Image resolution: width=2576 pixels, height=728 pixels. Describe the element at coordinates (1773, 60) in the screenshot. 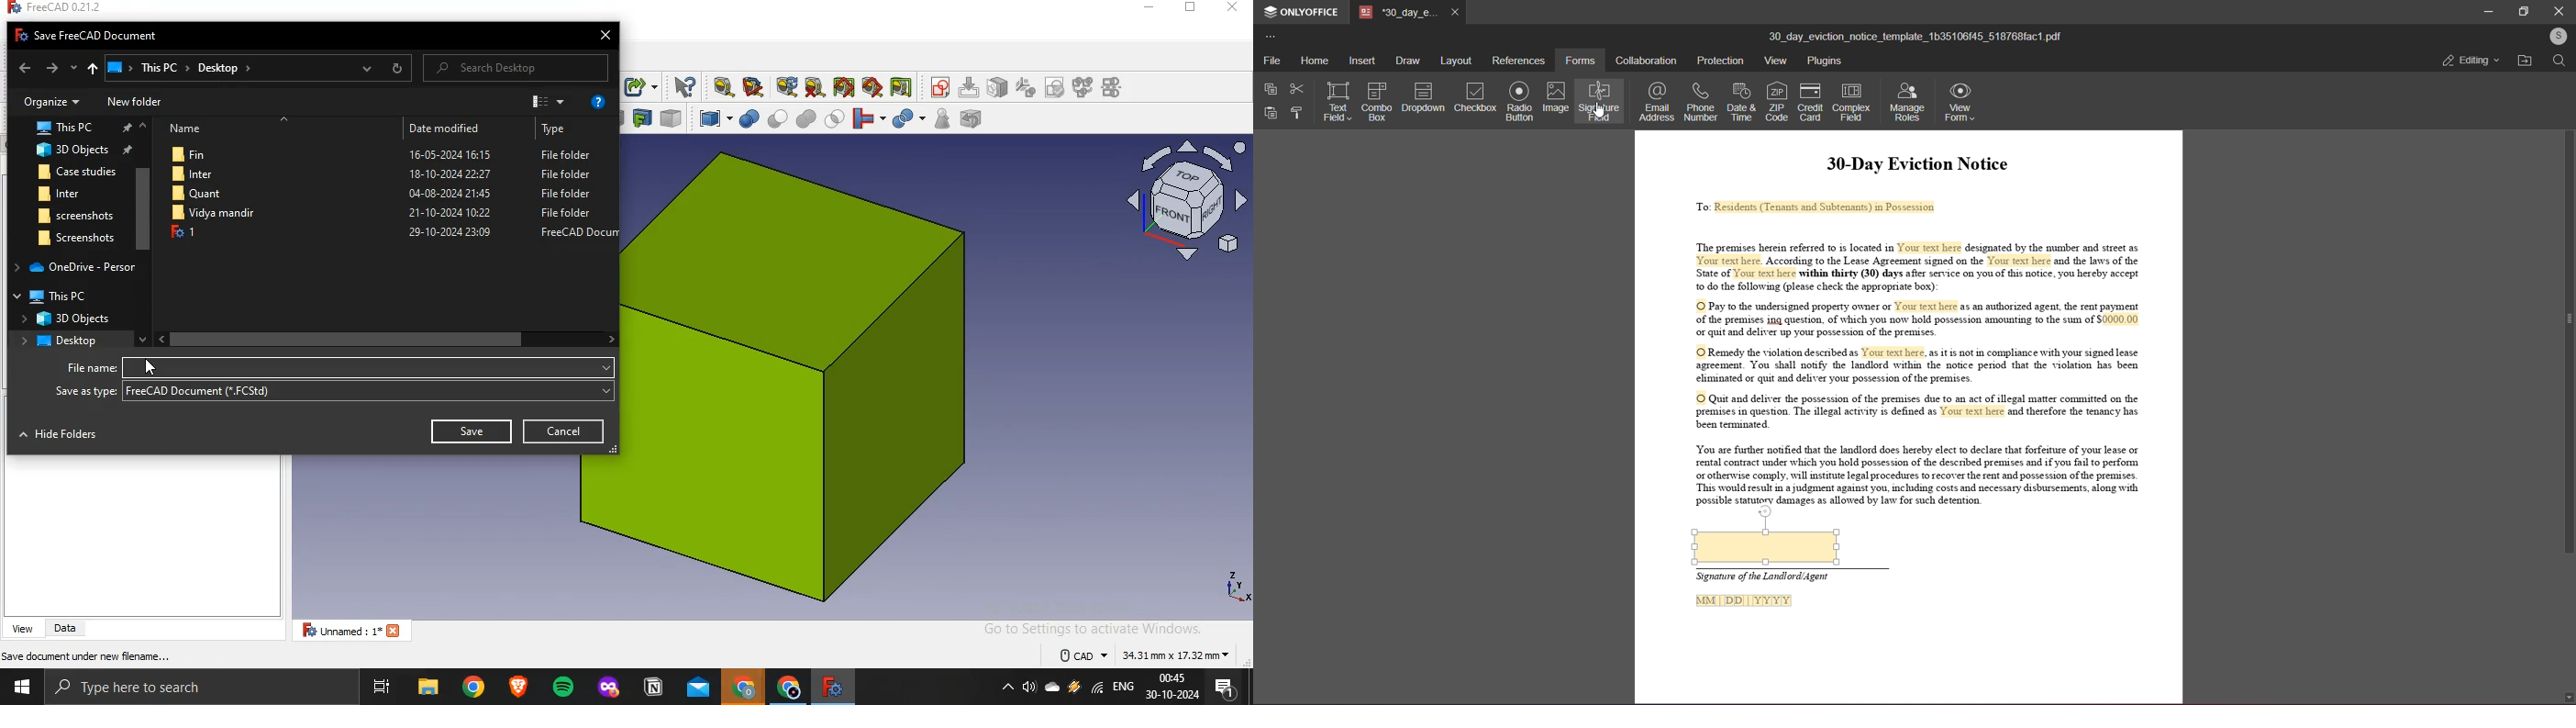

I see `view` at that location.